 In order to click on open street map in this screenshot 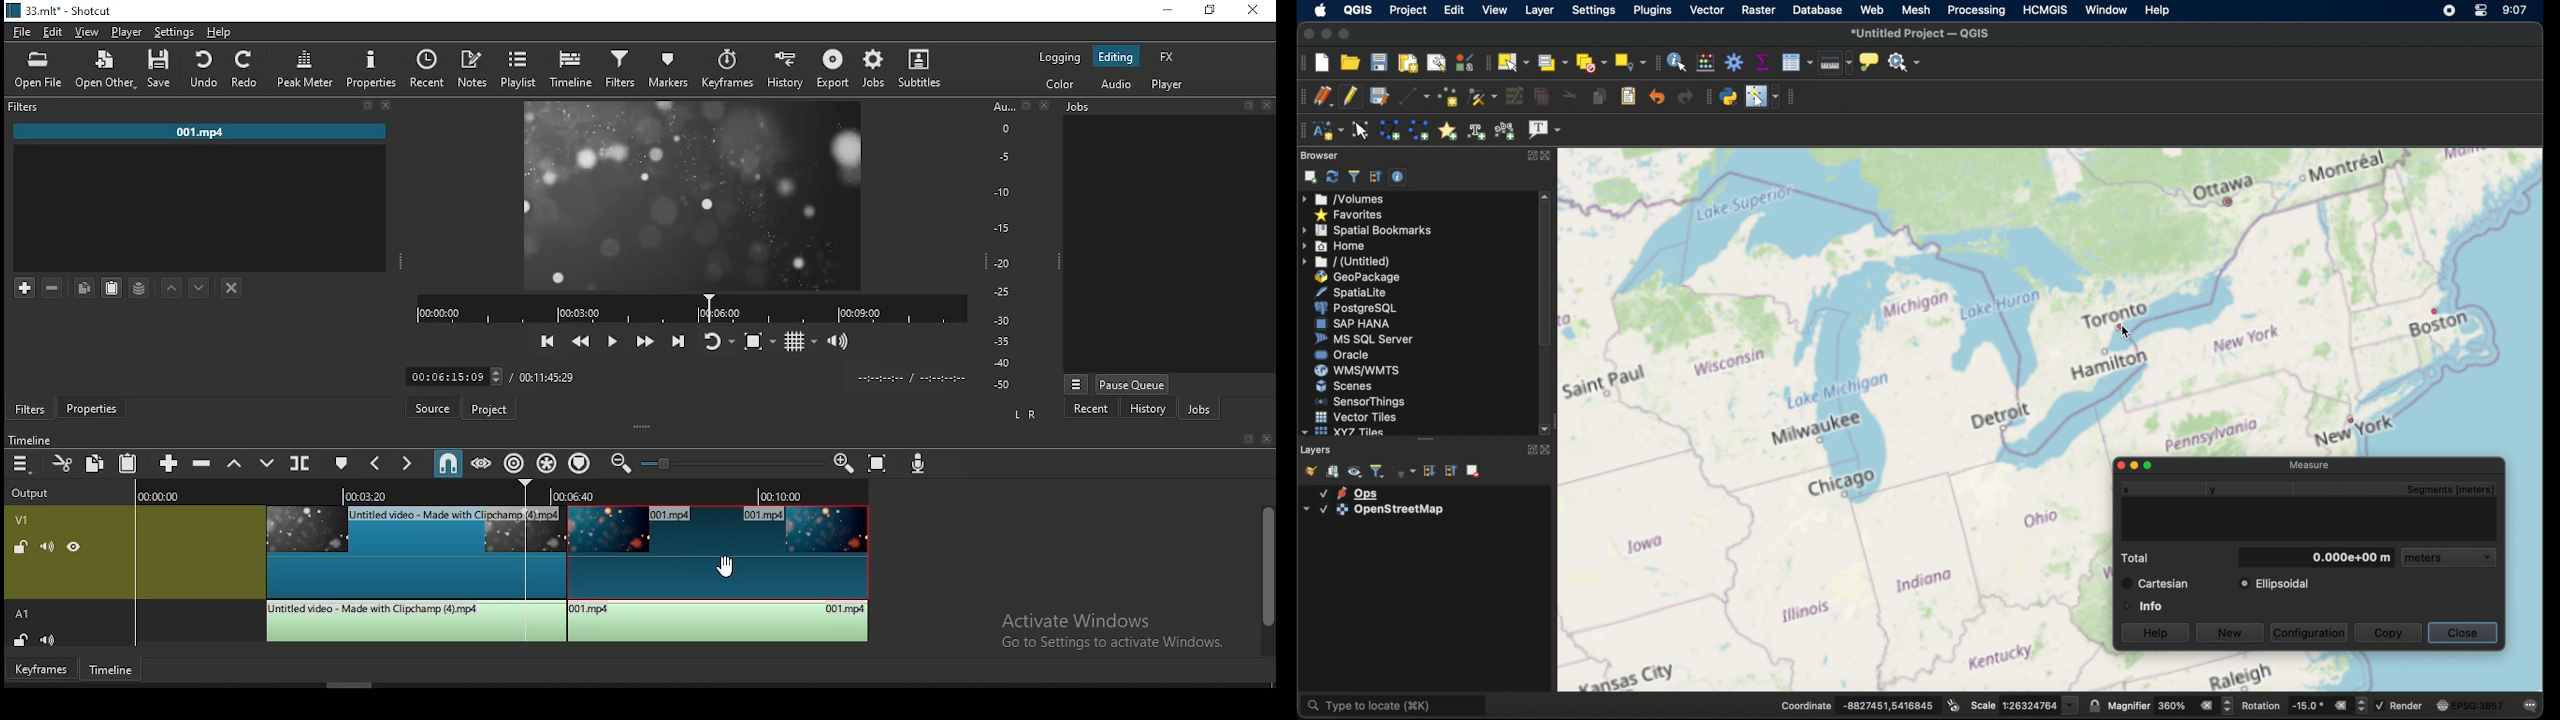, I will do `click(2455, 433)`.